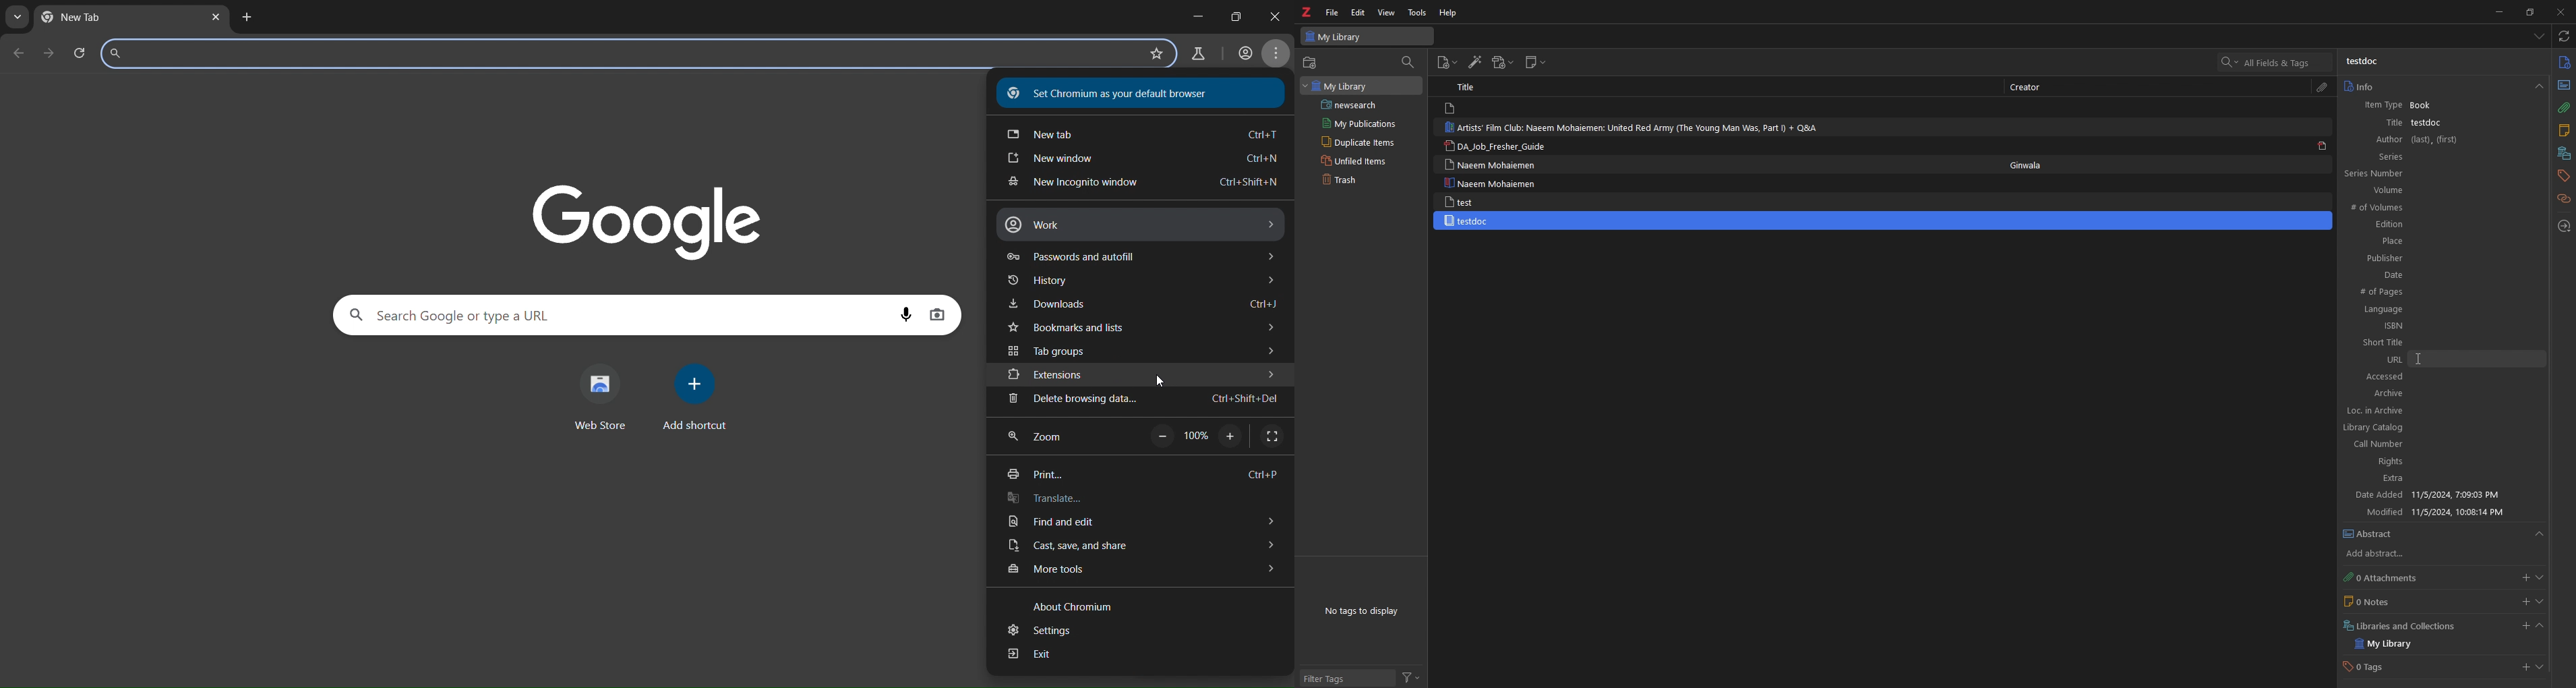 The width and height of the screenshot is (2576, 700). What do you see at coordinates (2538, 35) in the screenshot?
I see `list all items` at bounding box center [2538, 35].